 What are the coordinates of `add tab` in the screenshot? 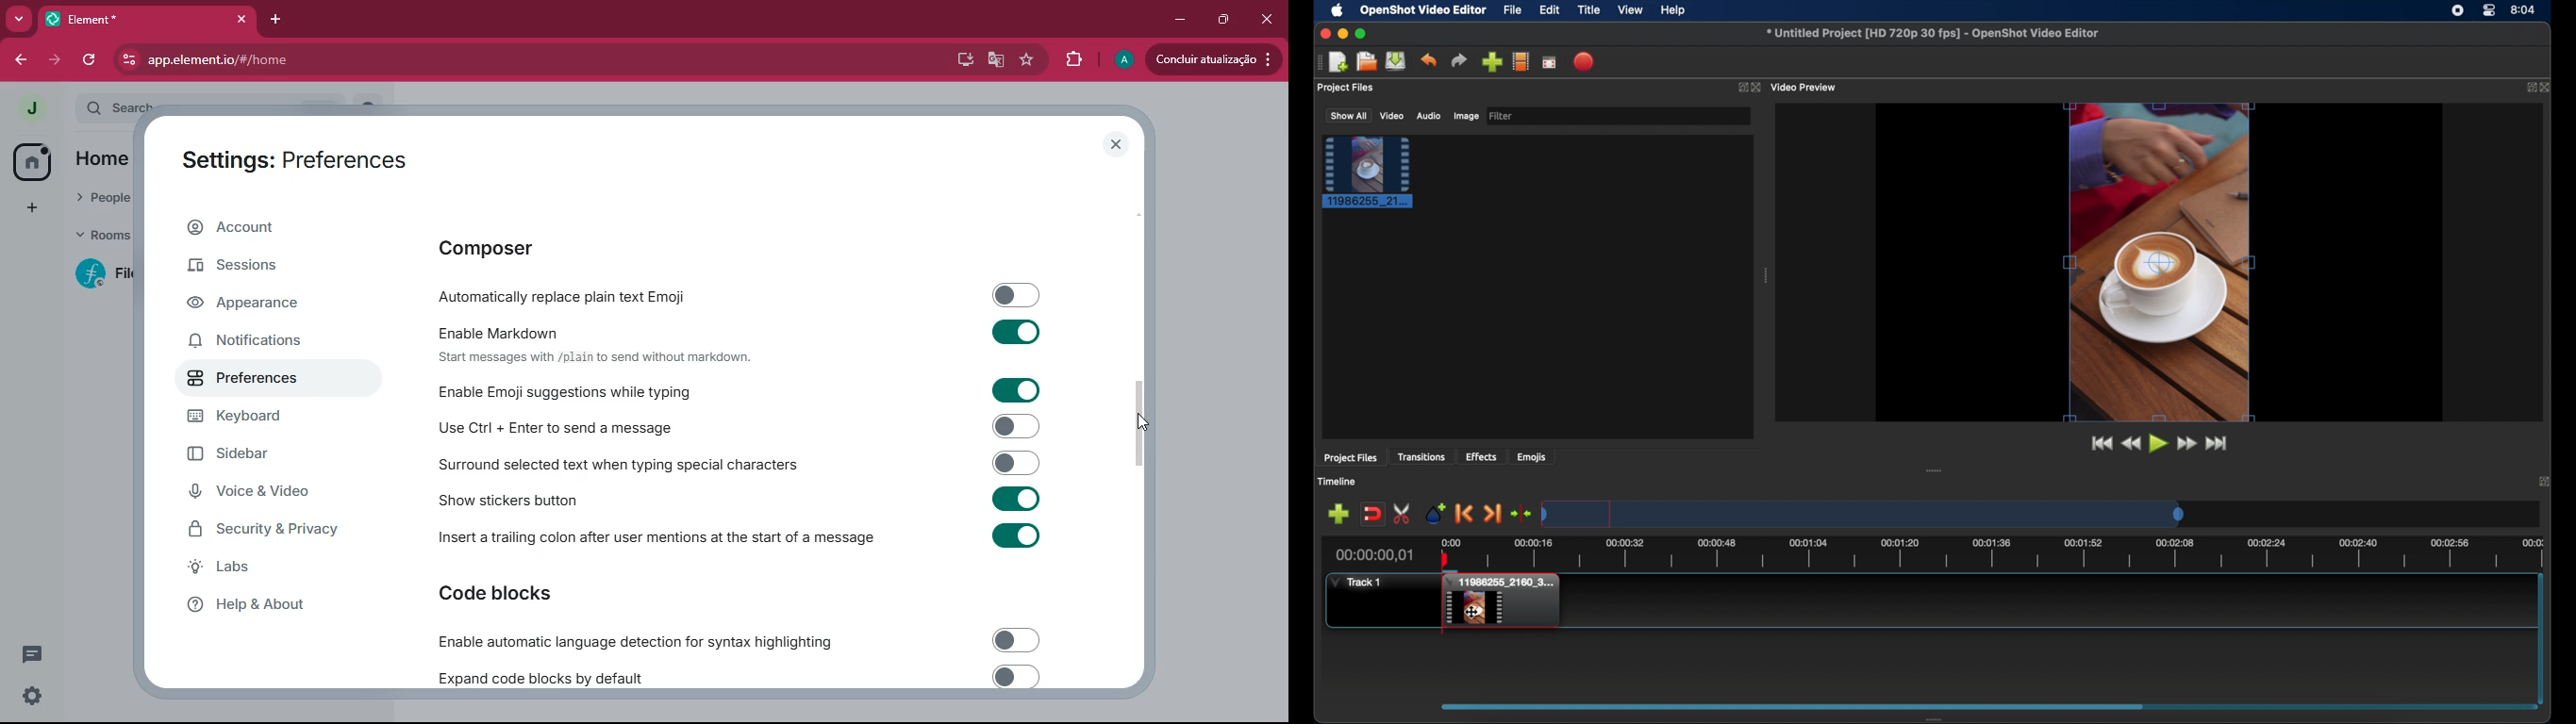 It's located at (279, 20).